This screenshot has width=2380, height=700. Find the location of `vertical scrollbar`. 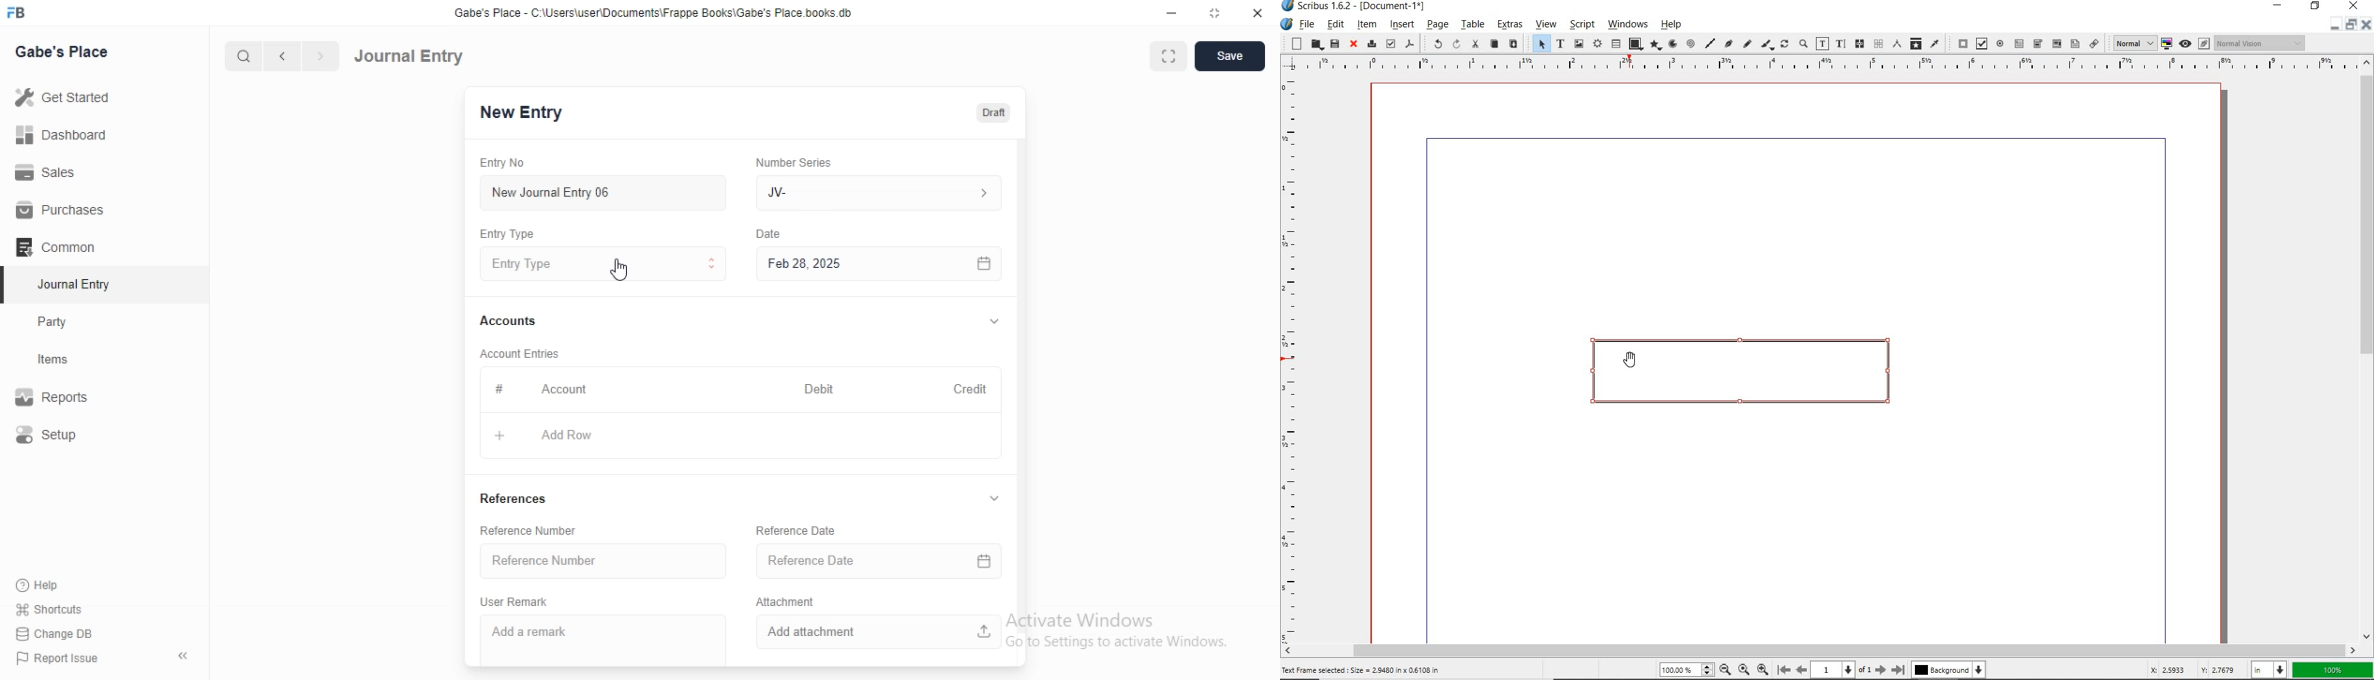

vertical scrollbar is located at coordinates (1020, 375).